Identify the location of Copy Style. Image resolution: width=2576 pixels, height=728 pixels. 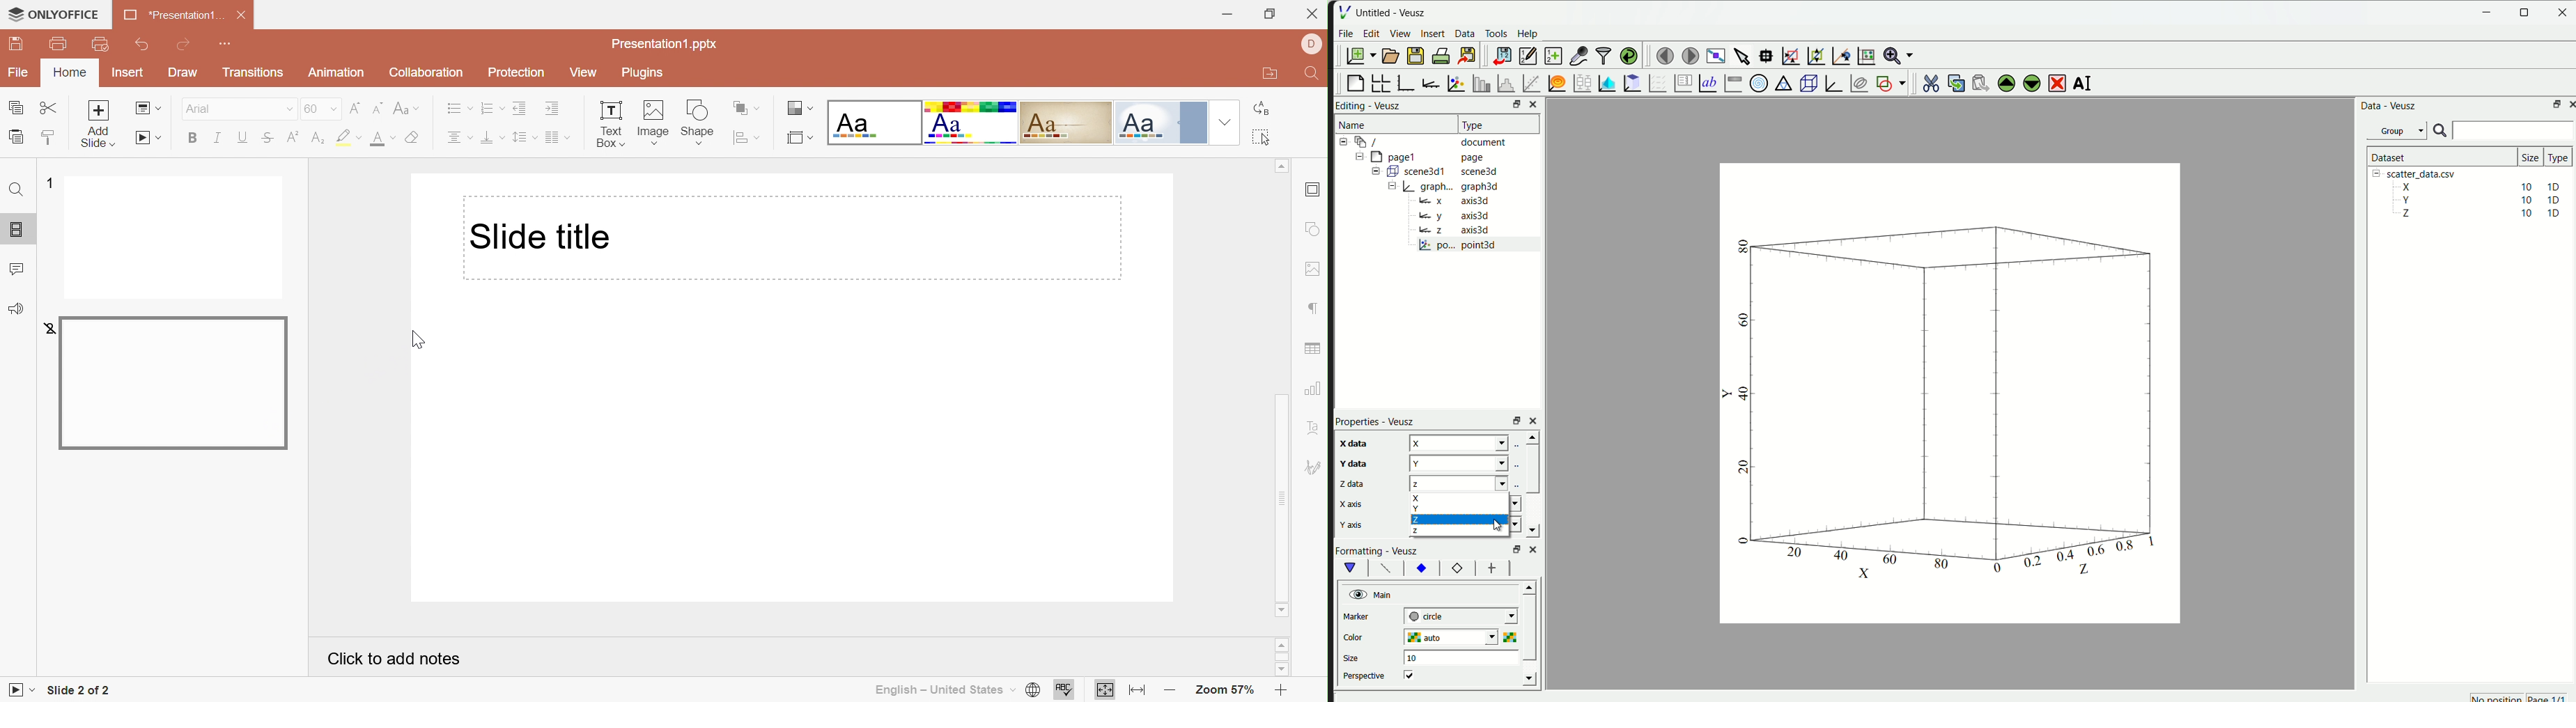
(49, 134).